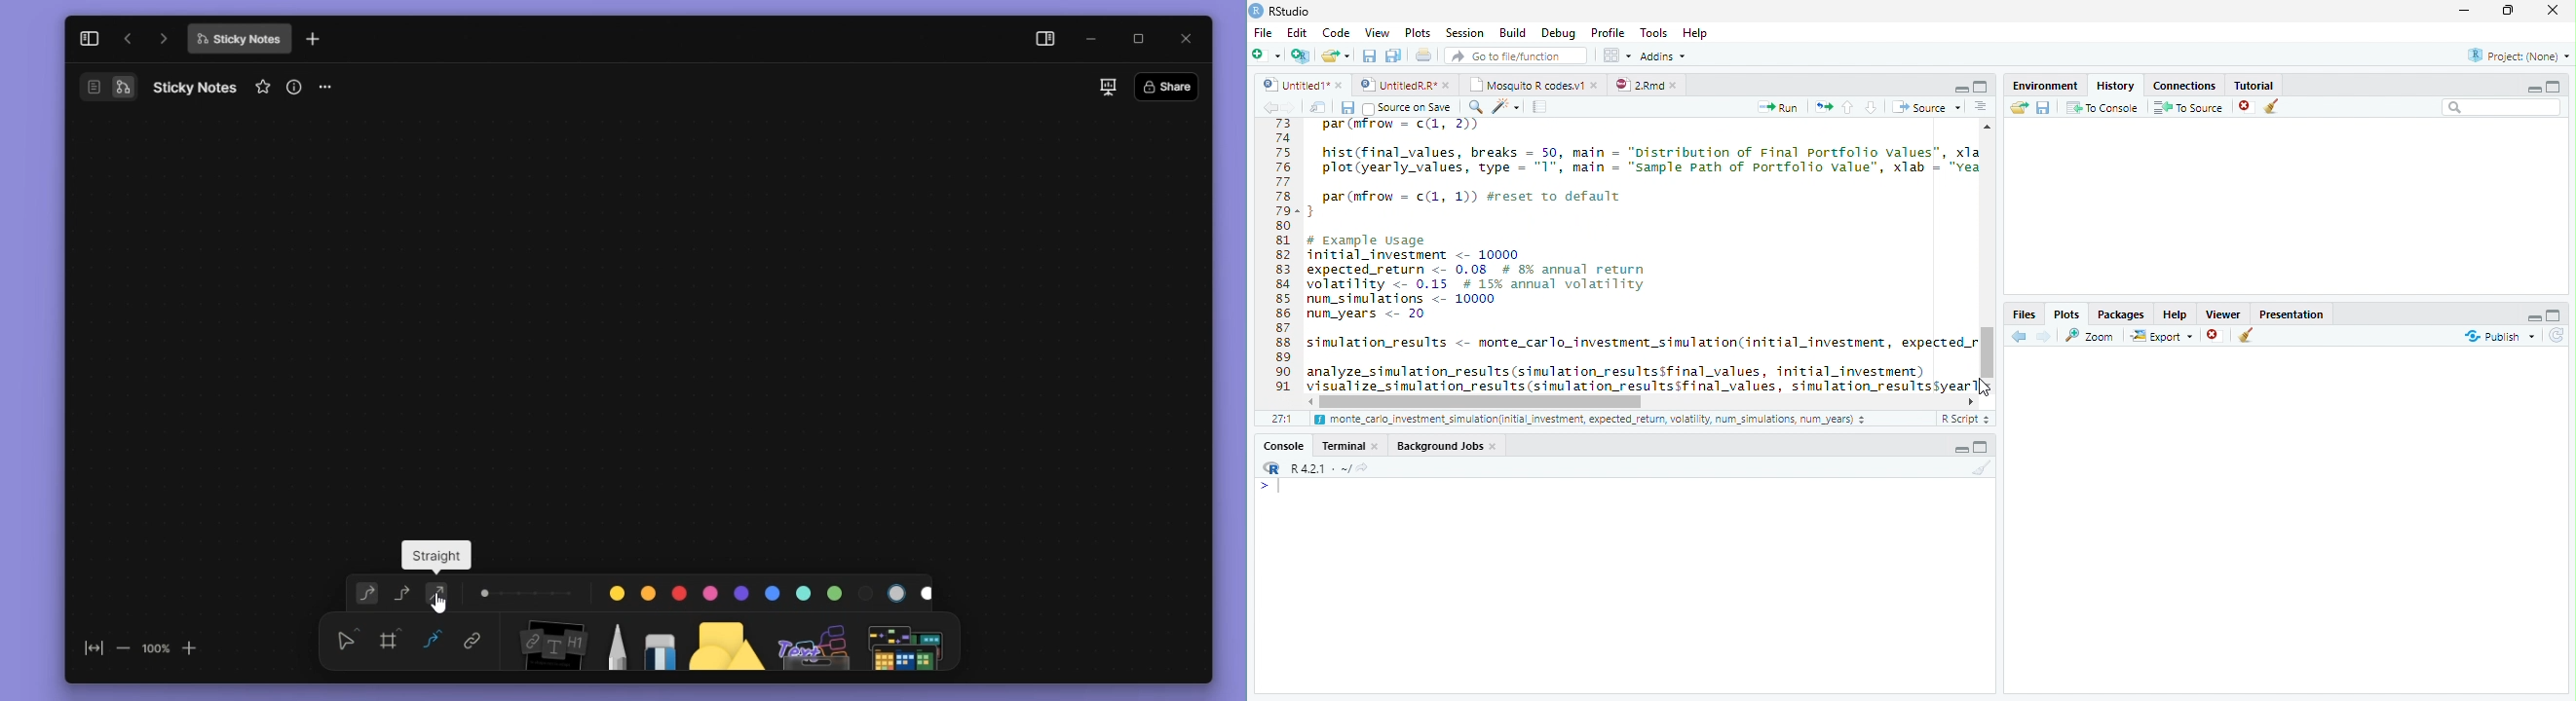 The height and width of the screenshot is (728, 2576). I want to click on Tools, so click(1652, 33).